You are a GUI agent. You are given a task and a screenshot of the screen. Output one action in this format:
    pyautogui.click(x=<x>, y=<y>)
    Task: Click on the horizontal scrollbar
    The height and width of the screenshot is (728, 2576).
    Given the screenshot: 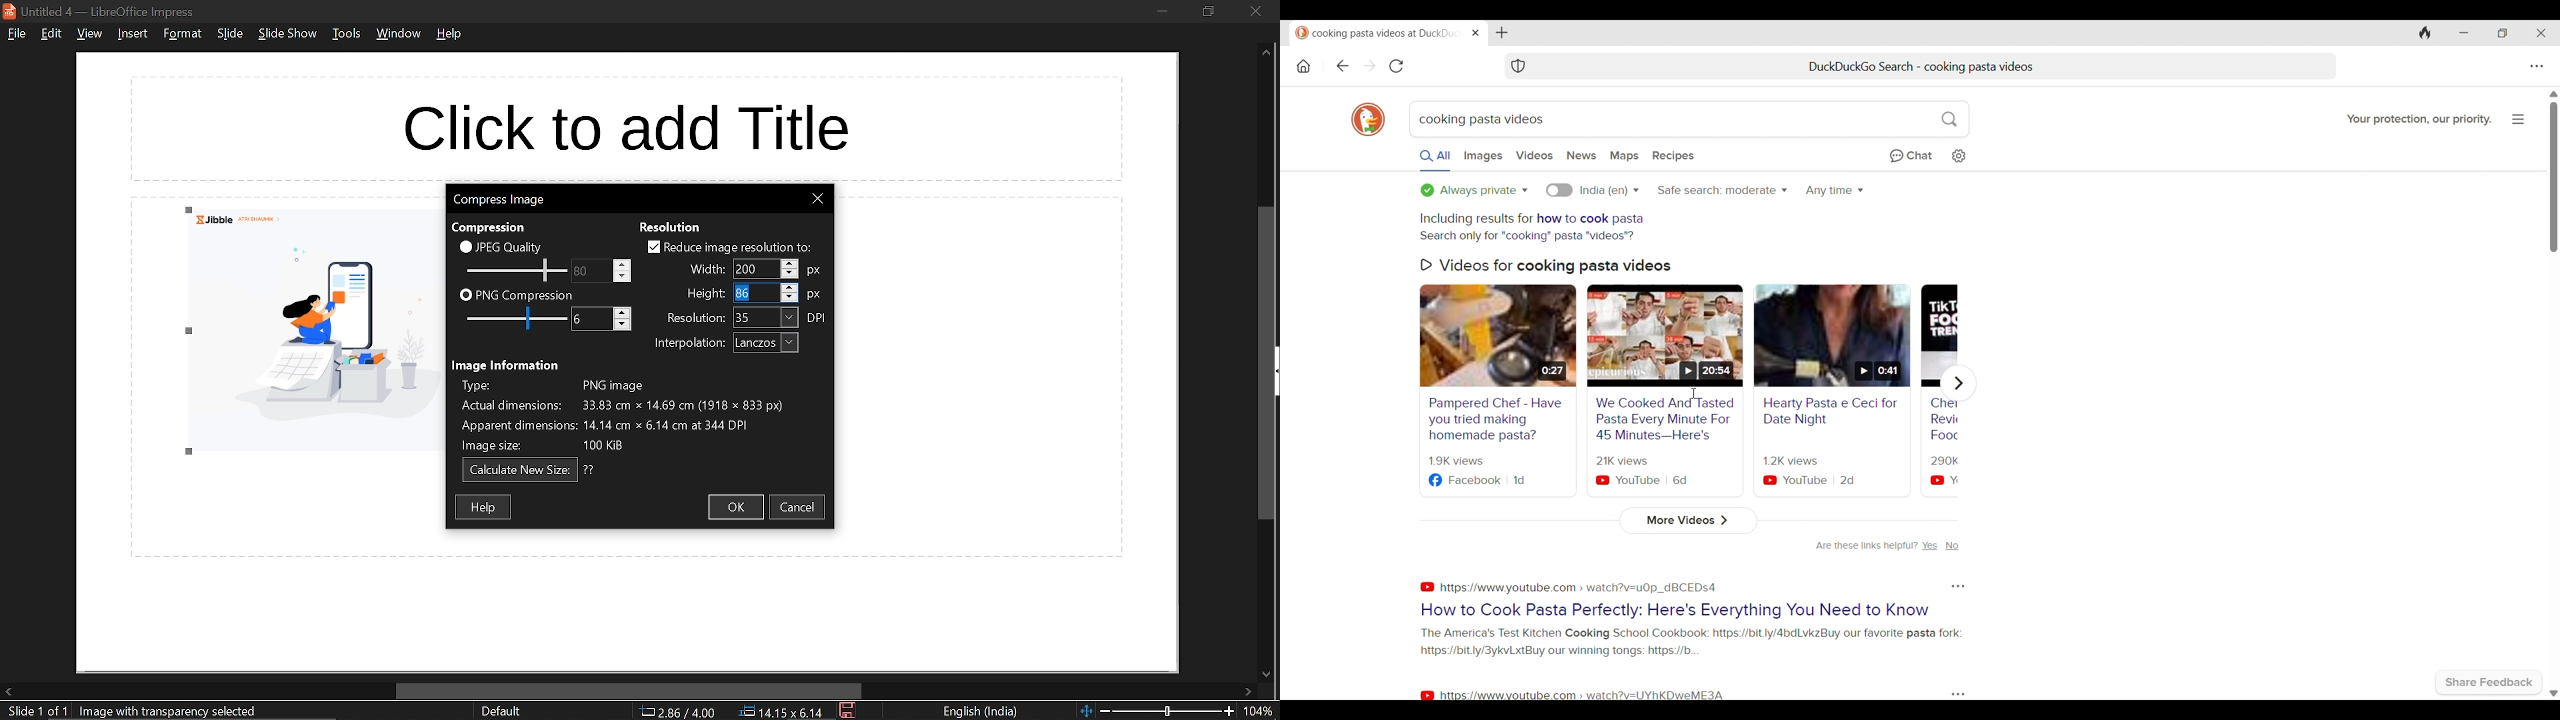 What is the action you would take?
    pyautogui.click(x=630, y=691)
    